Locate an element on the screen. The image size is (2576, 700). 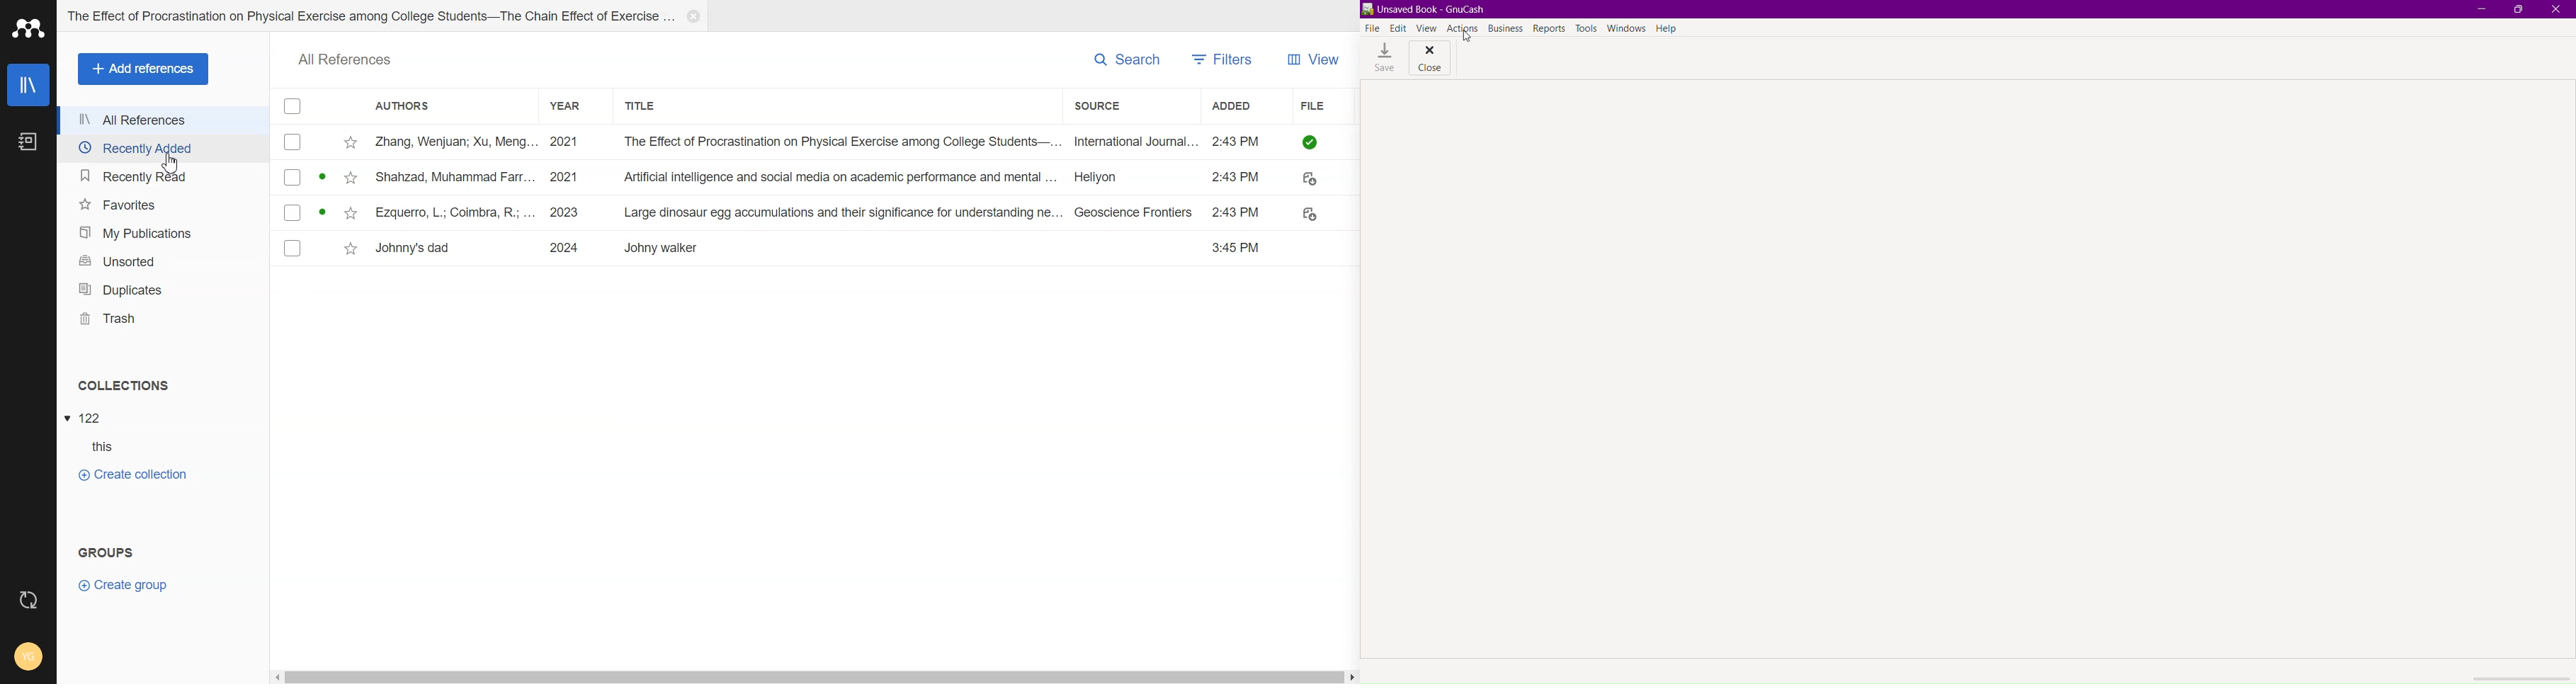
Save is located at coordinates (1383, 59).